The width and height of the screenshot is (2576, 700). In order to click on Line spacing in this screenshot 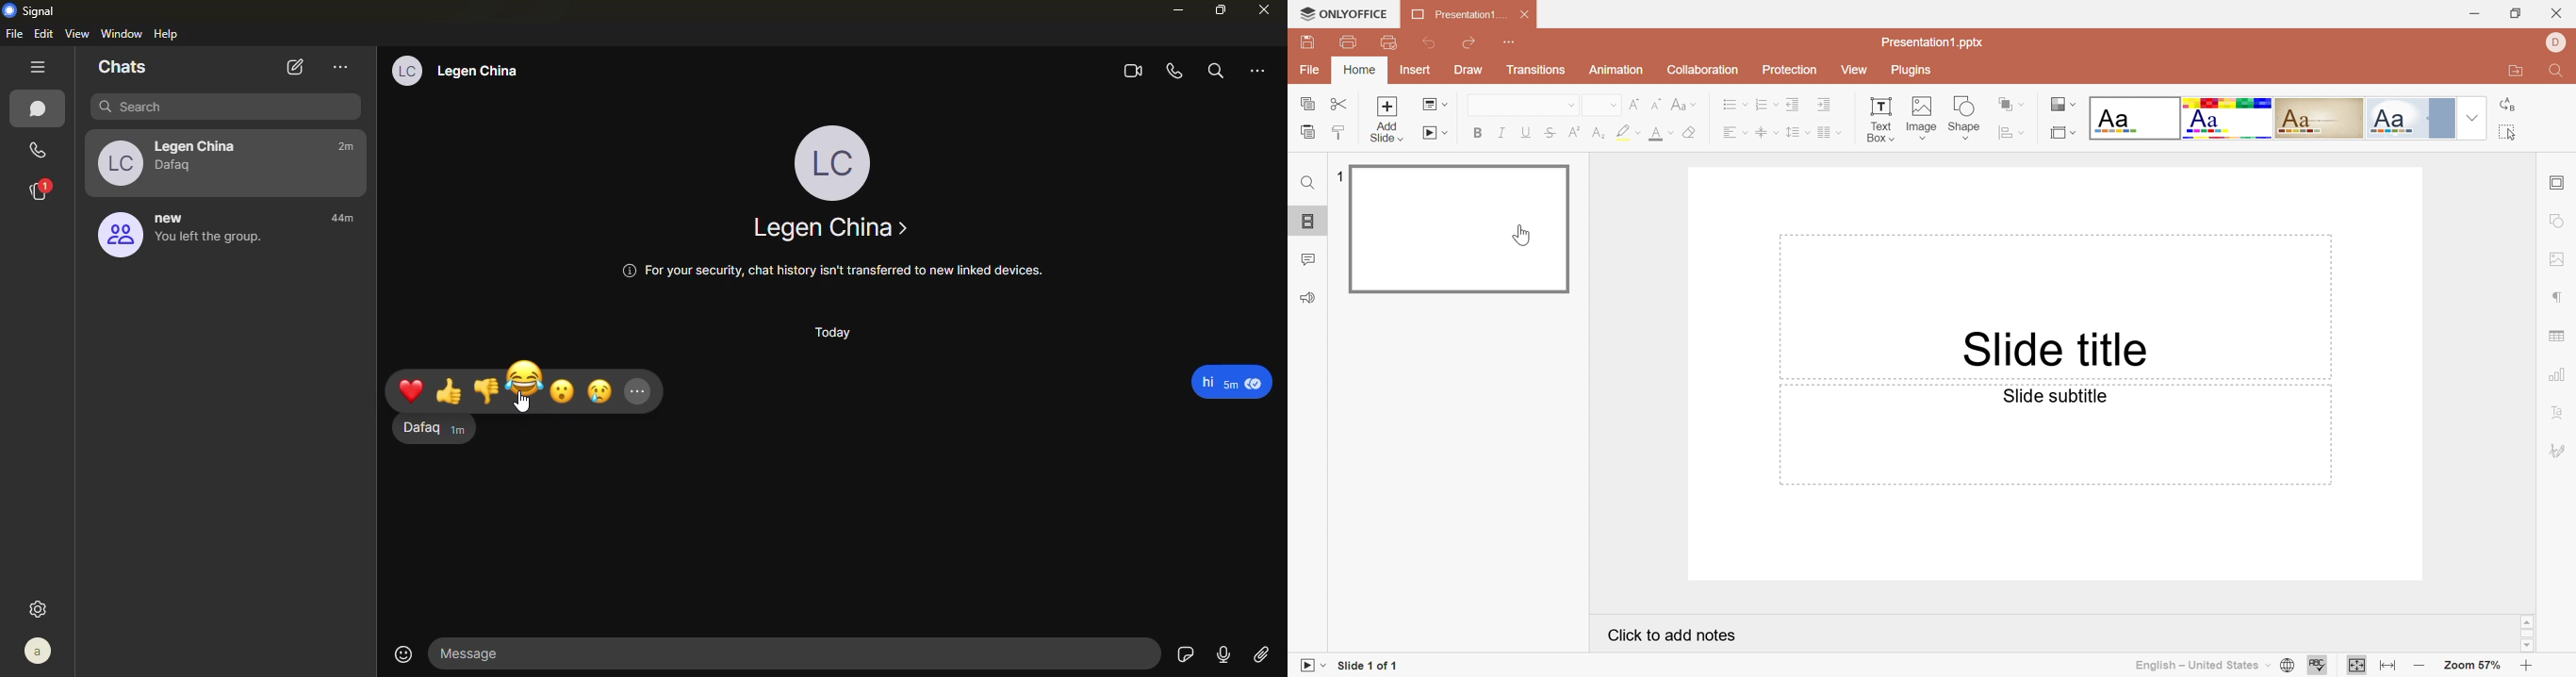, I will do `click(1794, 133)`.